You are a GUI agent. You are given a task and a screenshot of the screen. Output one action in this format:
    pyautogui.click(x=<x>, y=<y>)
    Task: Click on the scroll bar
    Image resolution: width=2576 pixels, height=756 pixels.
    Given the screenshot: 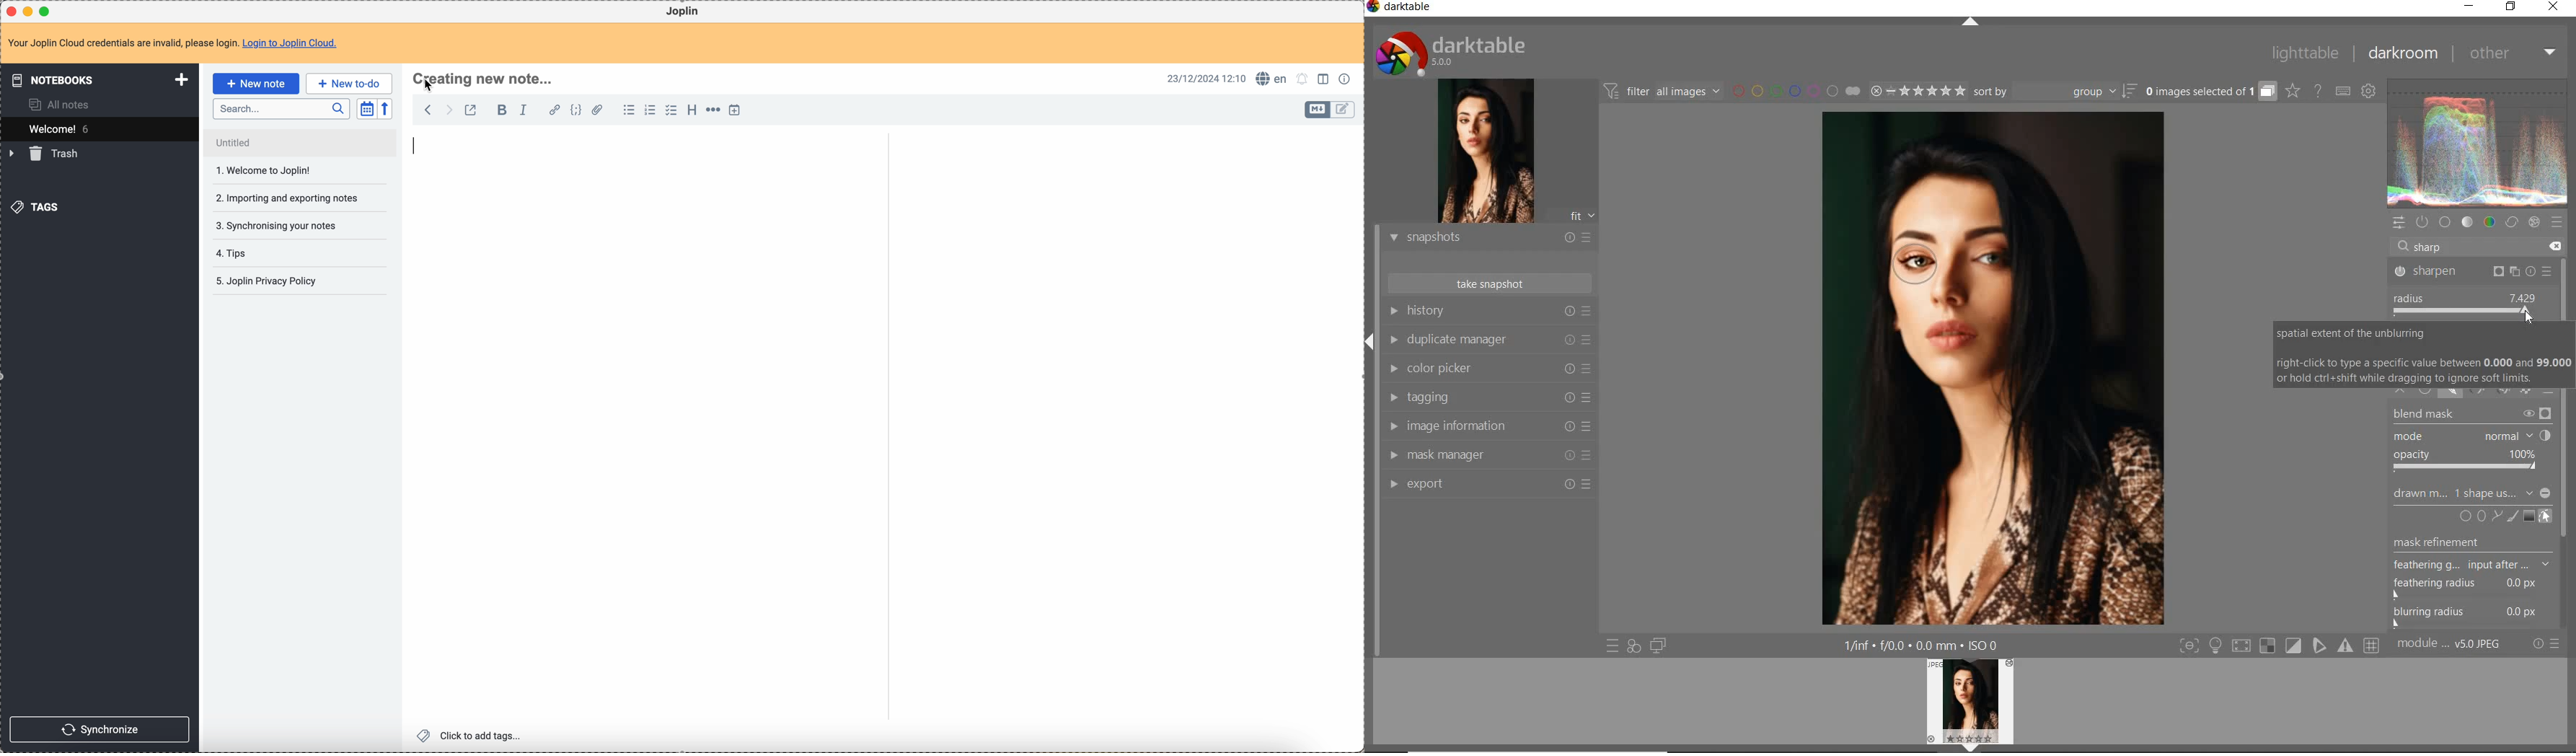 What is the action you would take?
    pyautogui.click(x=884, y=208)
    